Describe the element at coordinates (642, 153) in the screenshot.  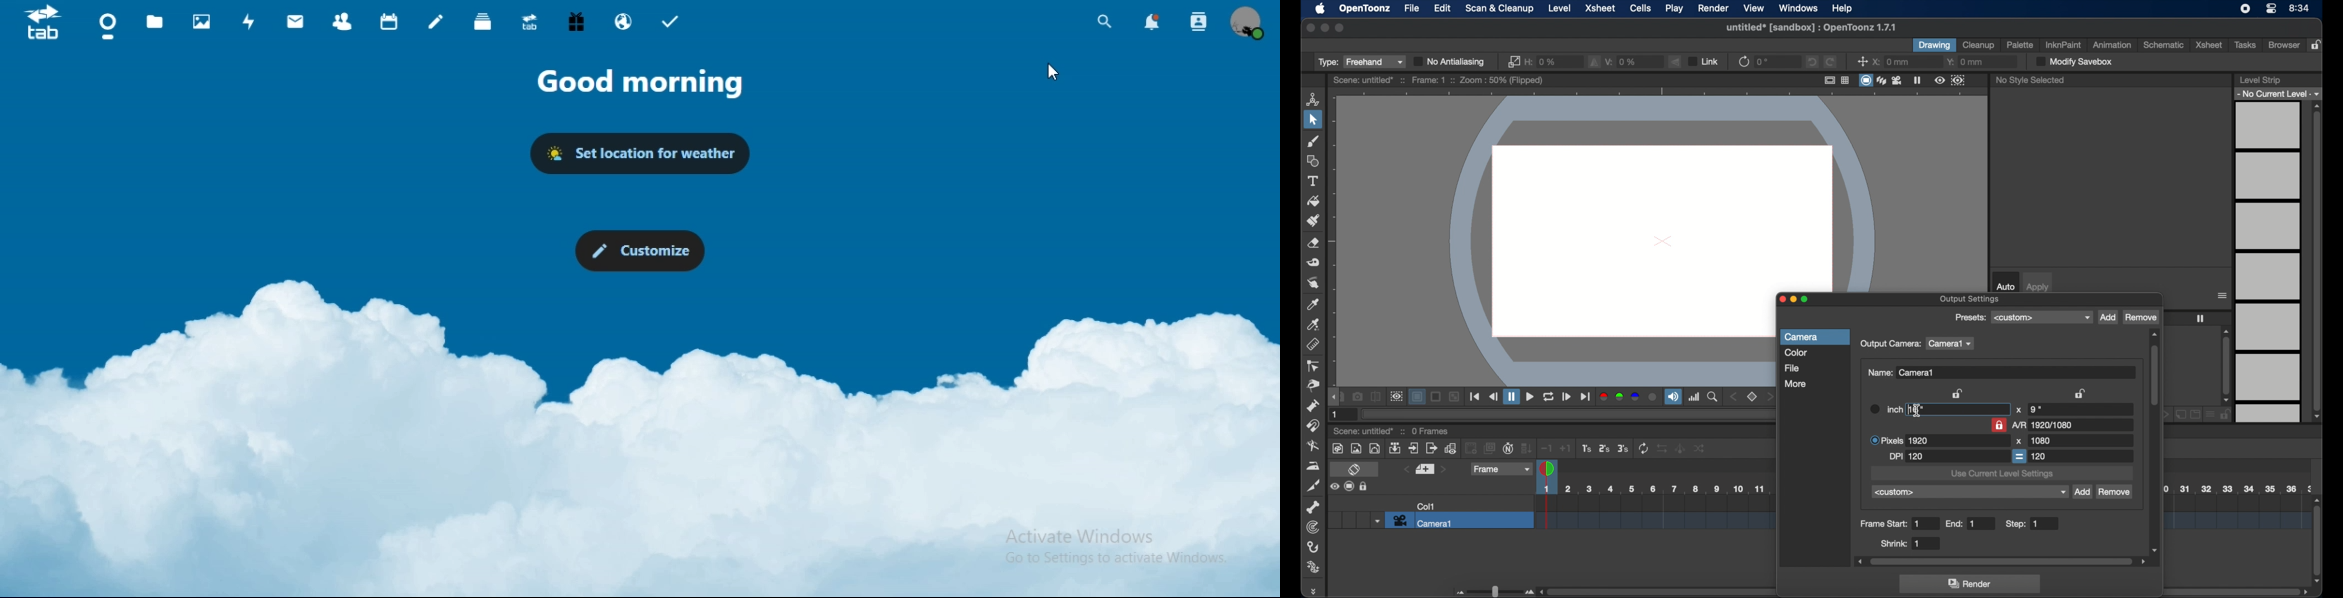
I see `set location for weather` at that location.